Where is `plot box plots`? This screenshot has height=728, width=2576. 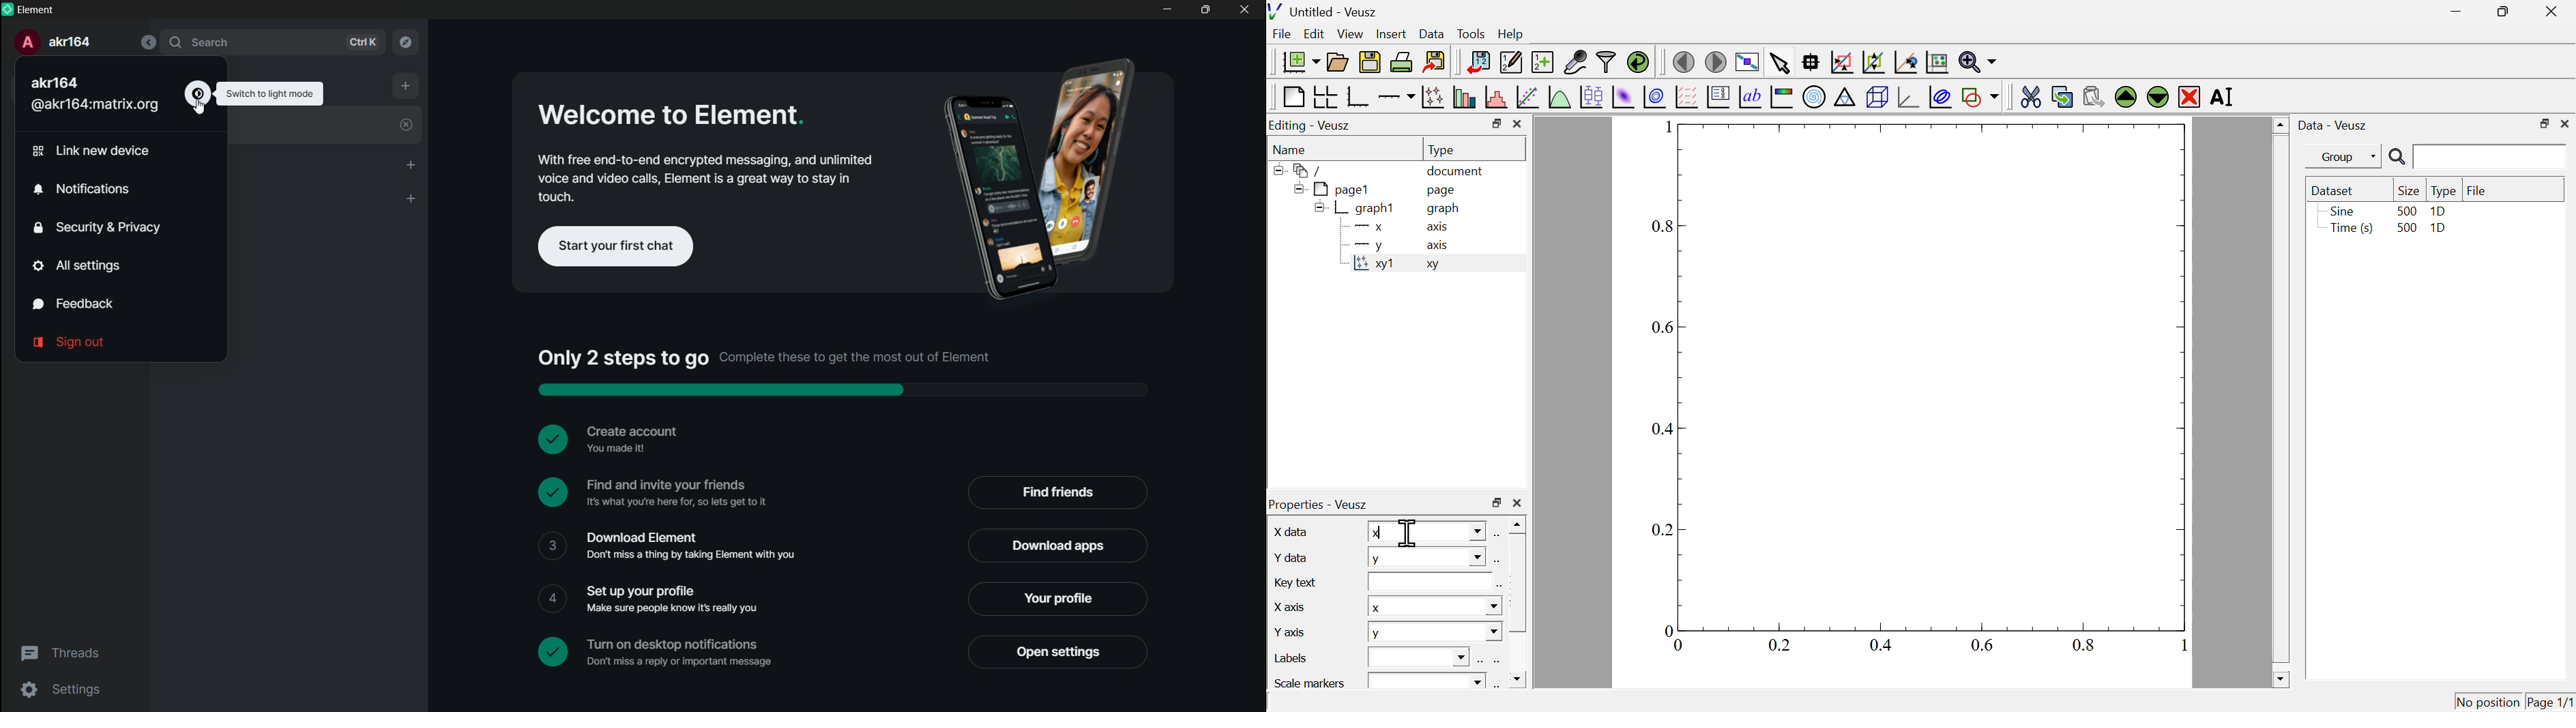 plot box plots is located at coordinates (1590, 95).